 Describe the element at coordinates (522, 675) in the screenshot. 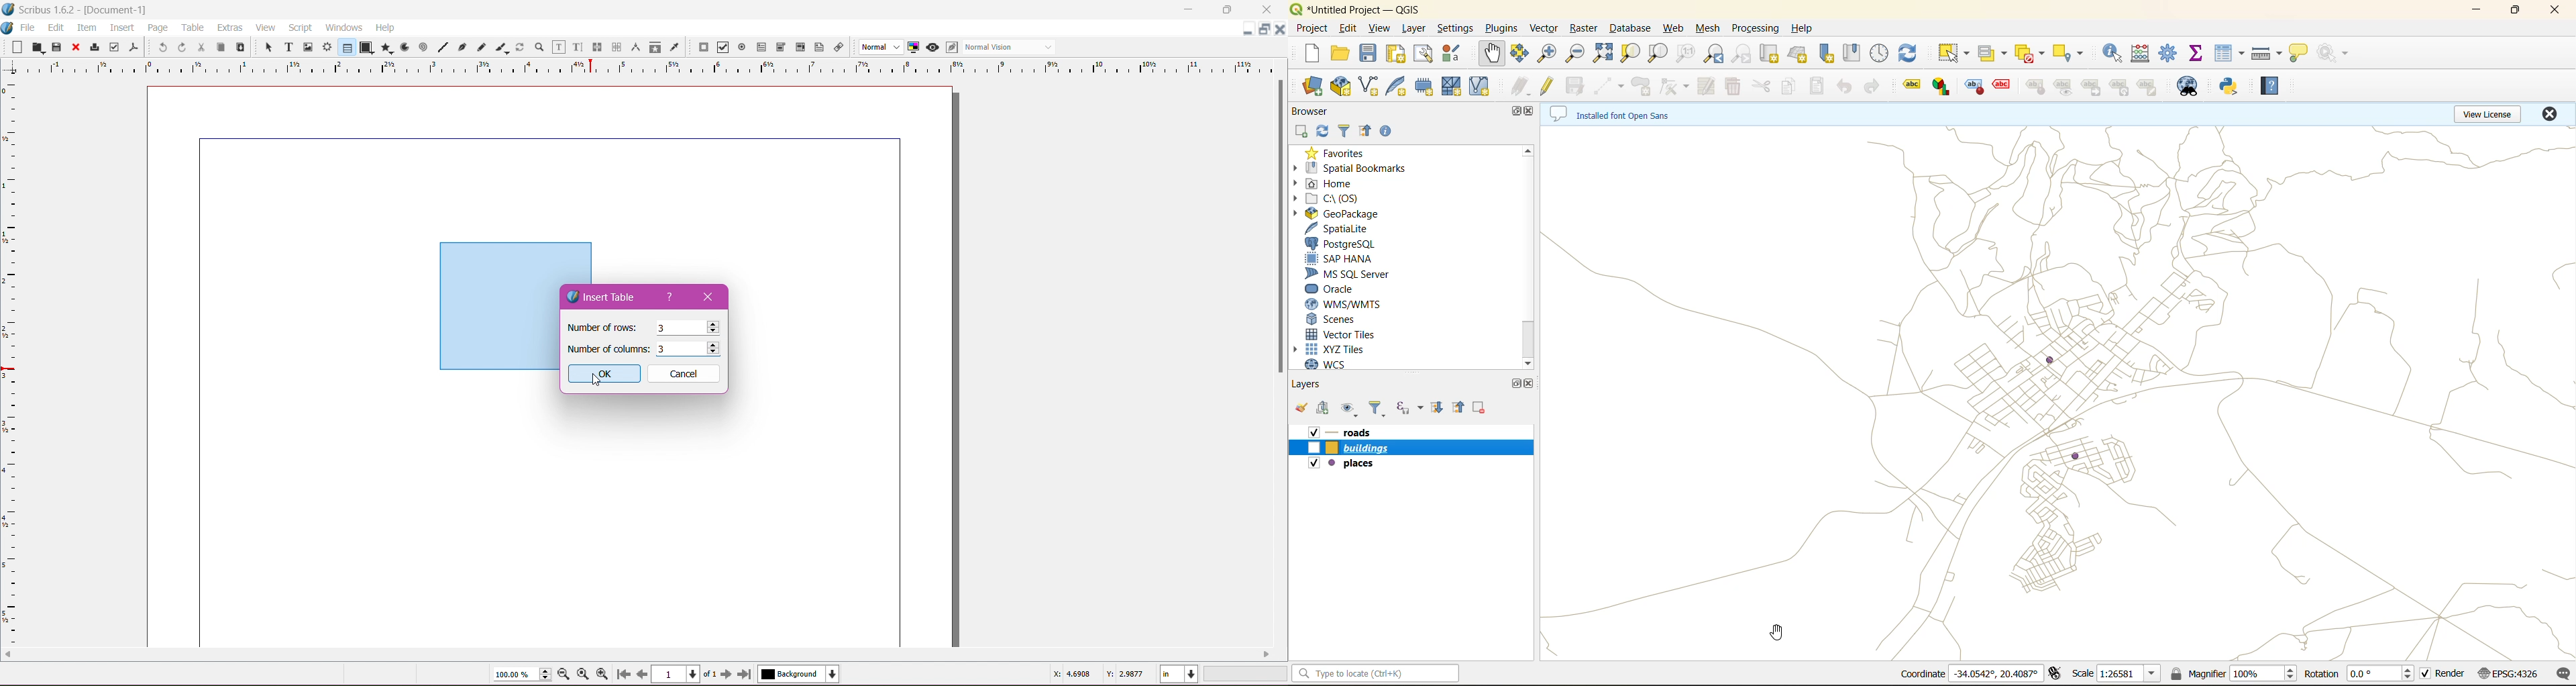

I see `100.00 %` at that location.